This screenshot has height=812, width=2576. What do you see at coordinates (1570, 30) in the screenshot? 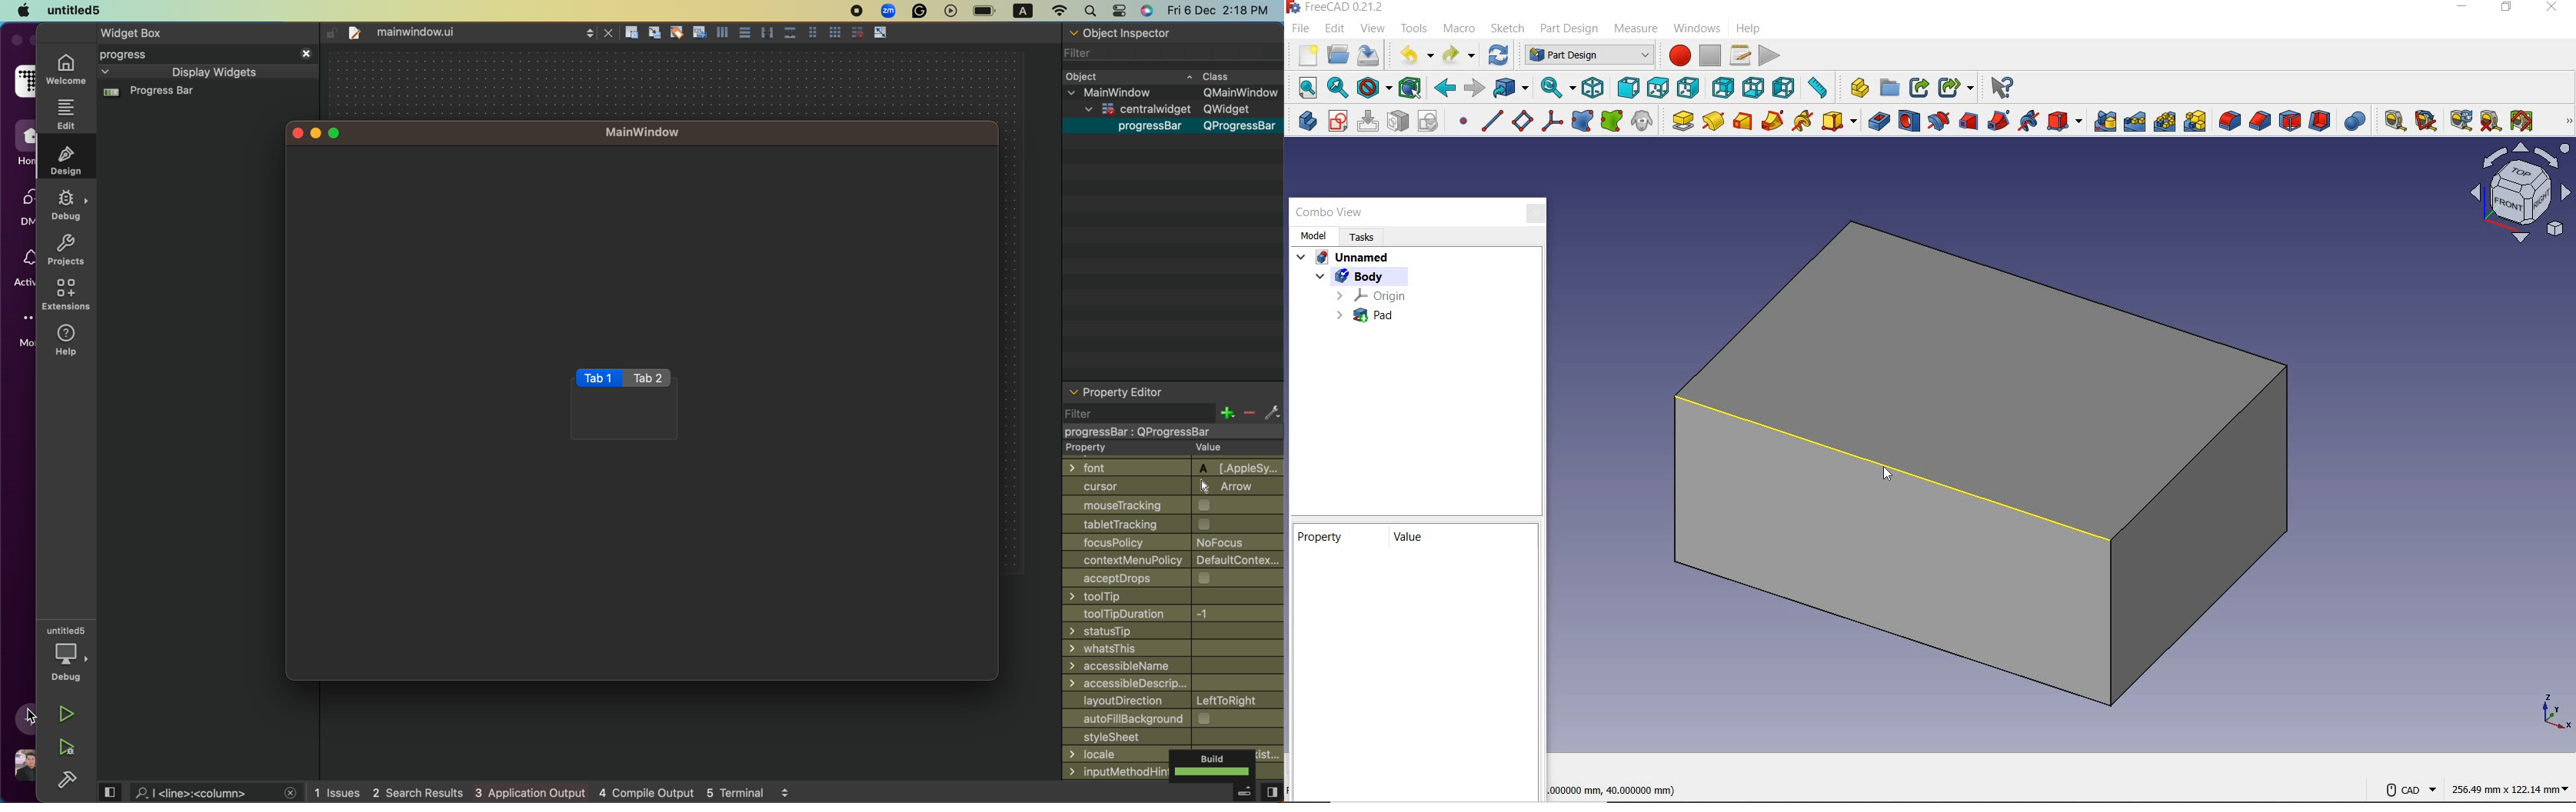
I see `part design` at bounding box center [1570, 30].